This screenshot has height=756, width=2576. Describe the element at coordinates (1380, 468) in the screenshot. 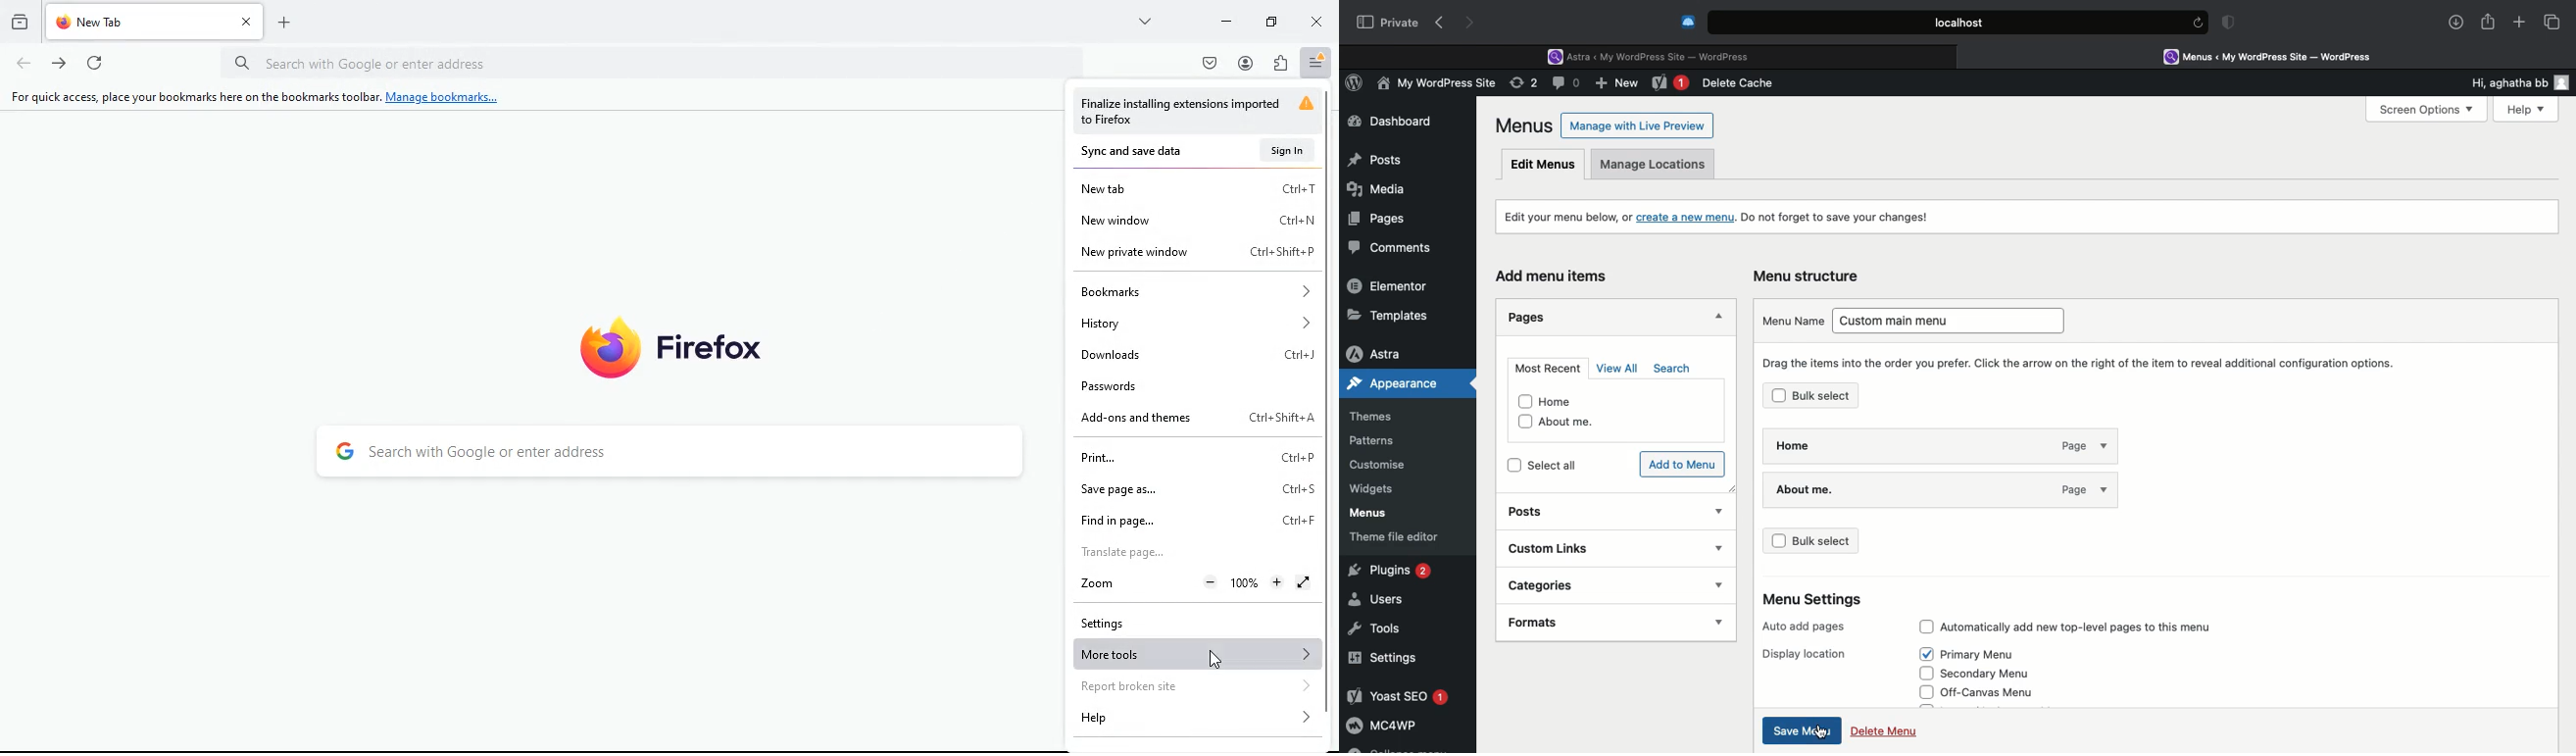

I see `Customize` at that location.